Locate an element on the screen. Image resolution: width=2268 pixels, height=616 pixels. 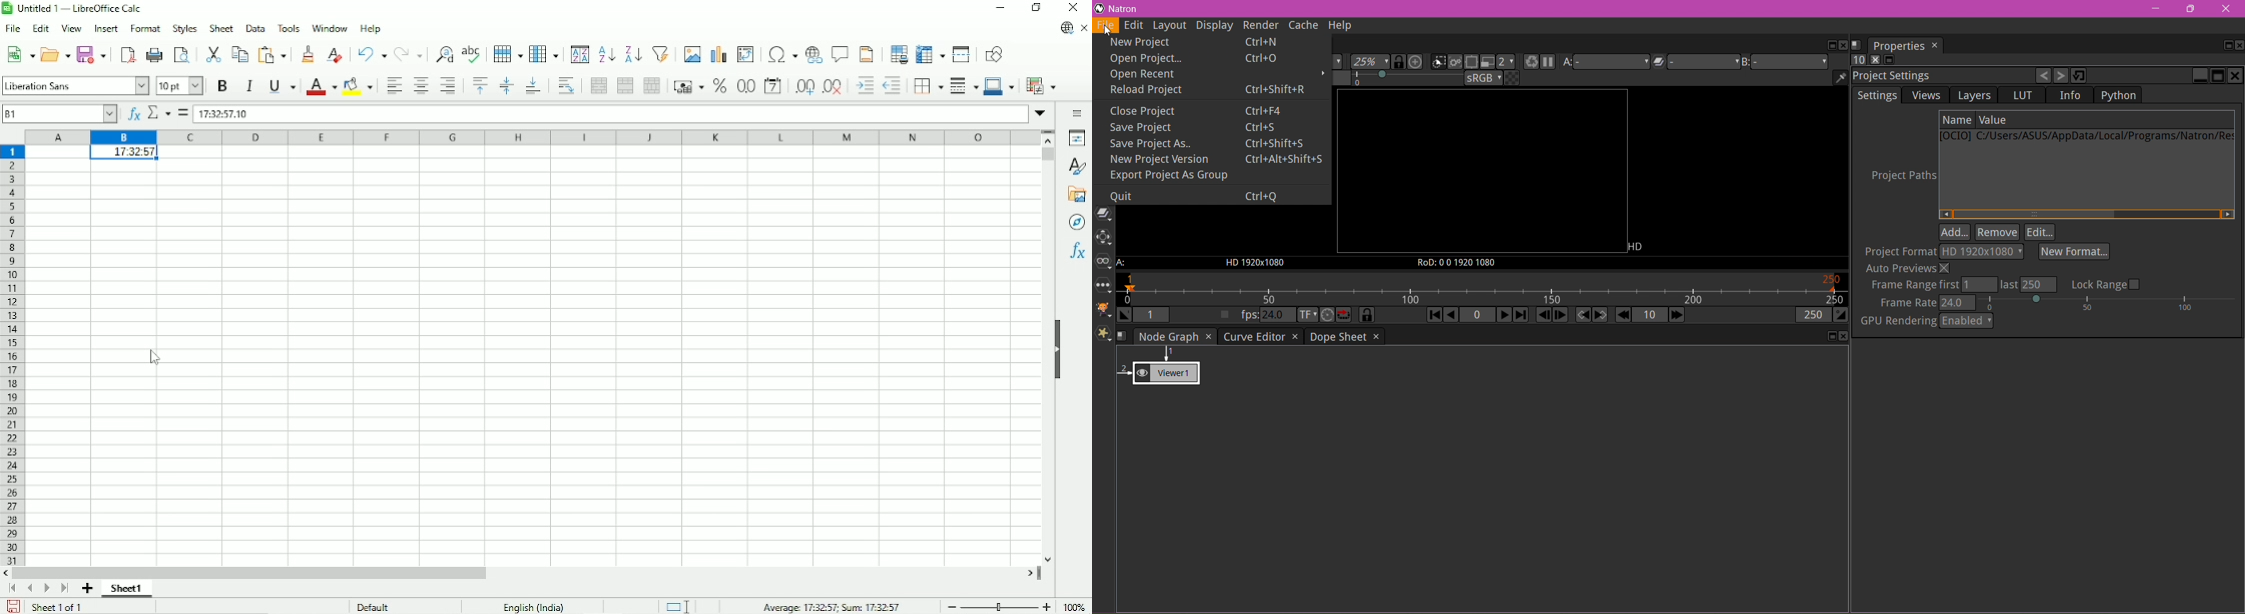
Gallery is located at coordinates (1077, 195).